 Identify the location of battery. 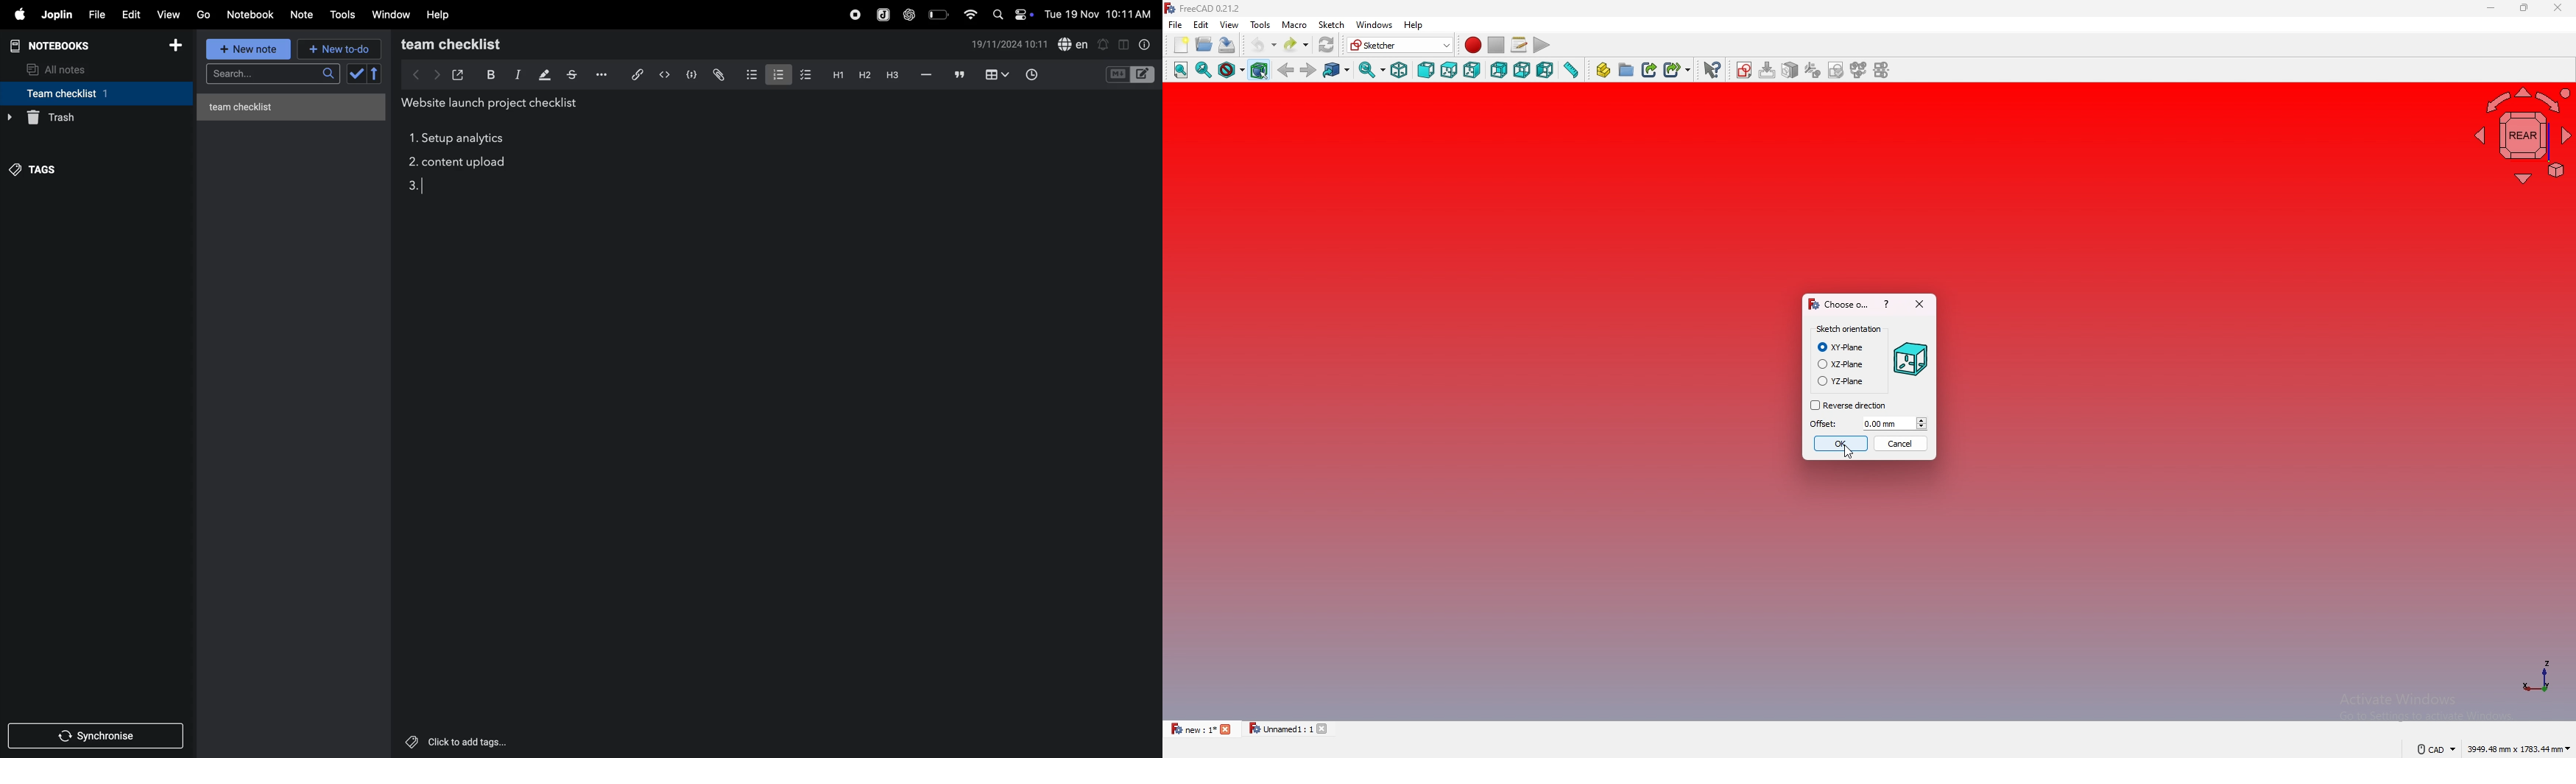
(938, 14).